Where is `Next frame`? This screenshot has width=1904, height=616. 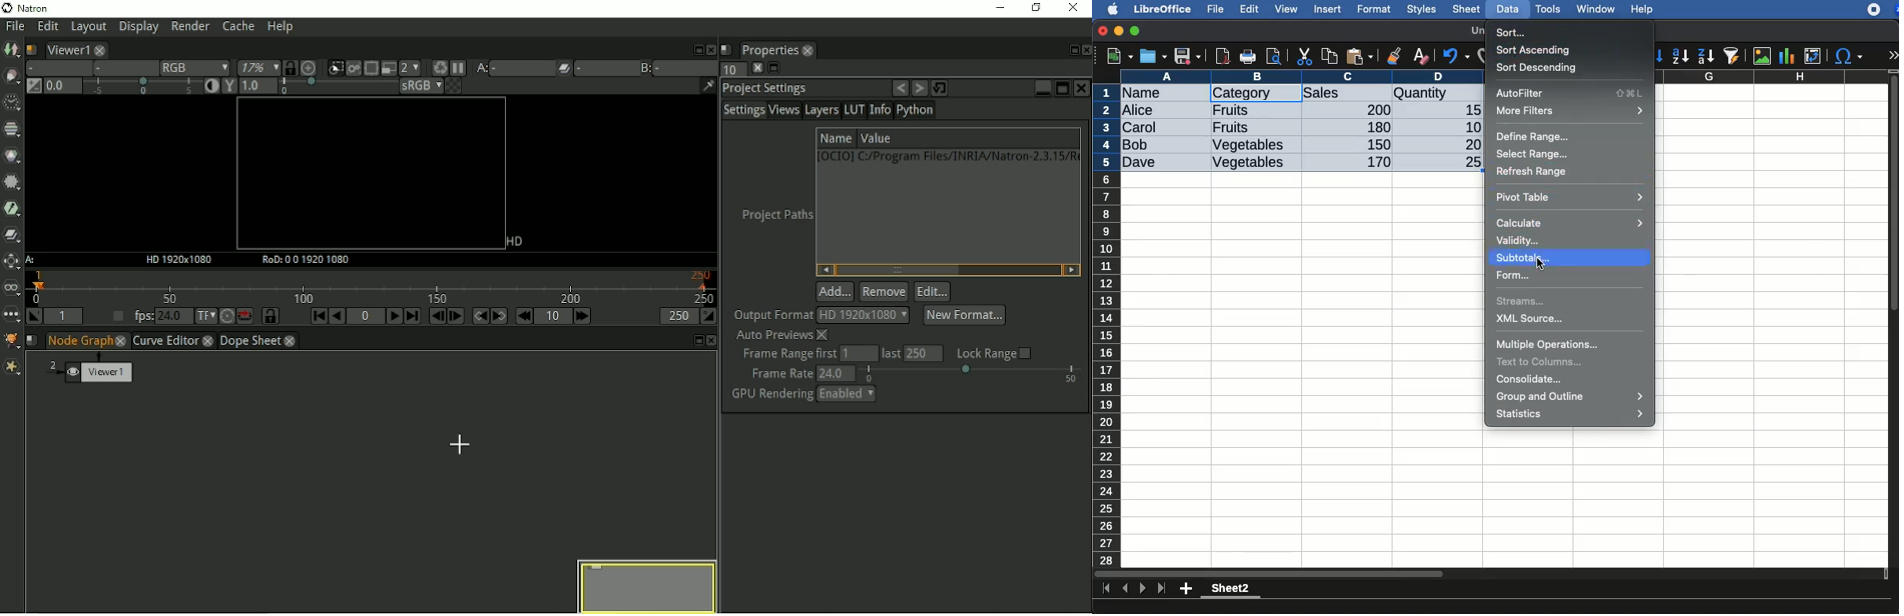 Next frame is located at coordinates (456, 316).